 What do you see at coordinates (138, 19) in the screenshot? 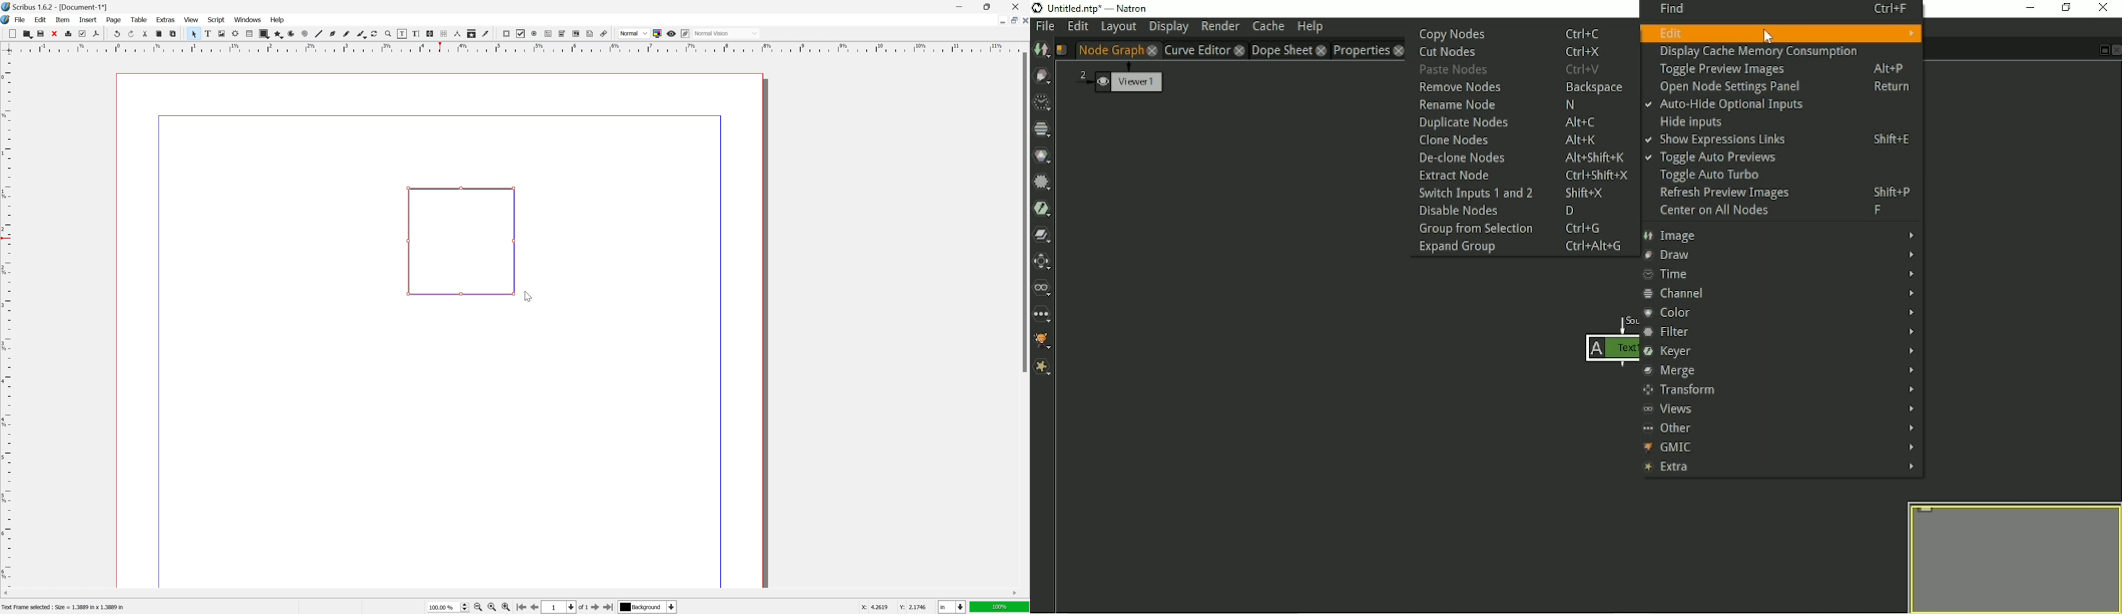
I see `table` at bounding box center [138, 19].